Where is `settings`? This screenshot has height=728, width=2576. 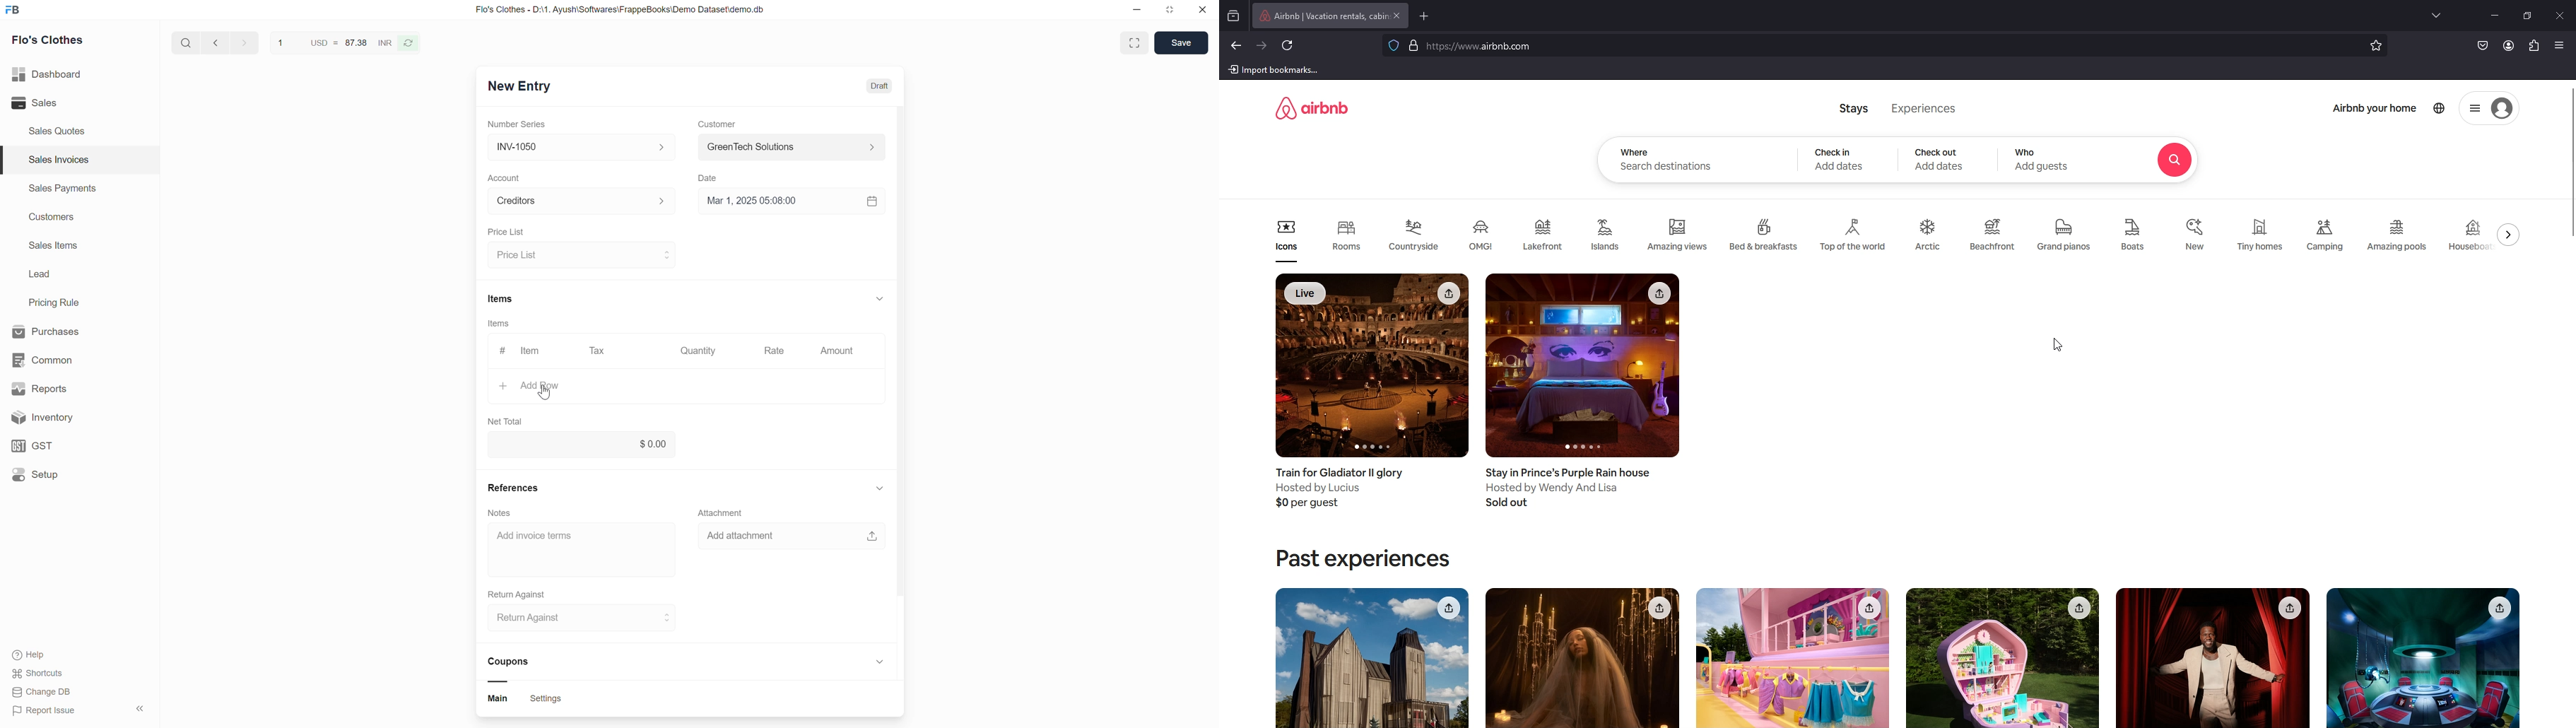 settings is located at coordinates (546, 700).